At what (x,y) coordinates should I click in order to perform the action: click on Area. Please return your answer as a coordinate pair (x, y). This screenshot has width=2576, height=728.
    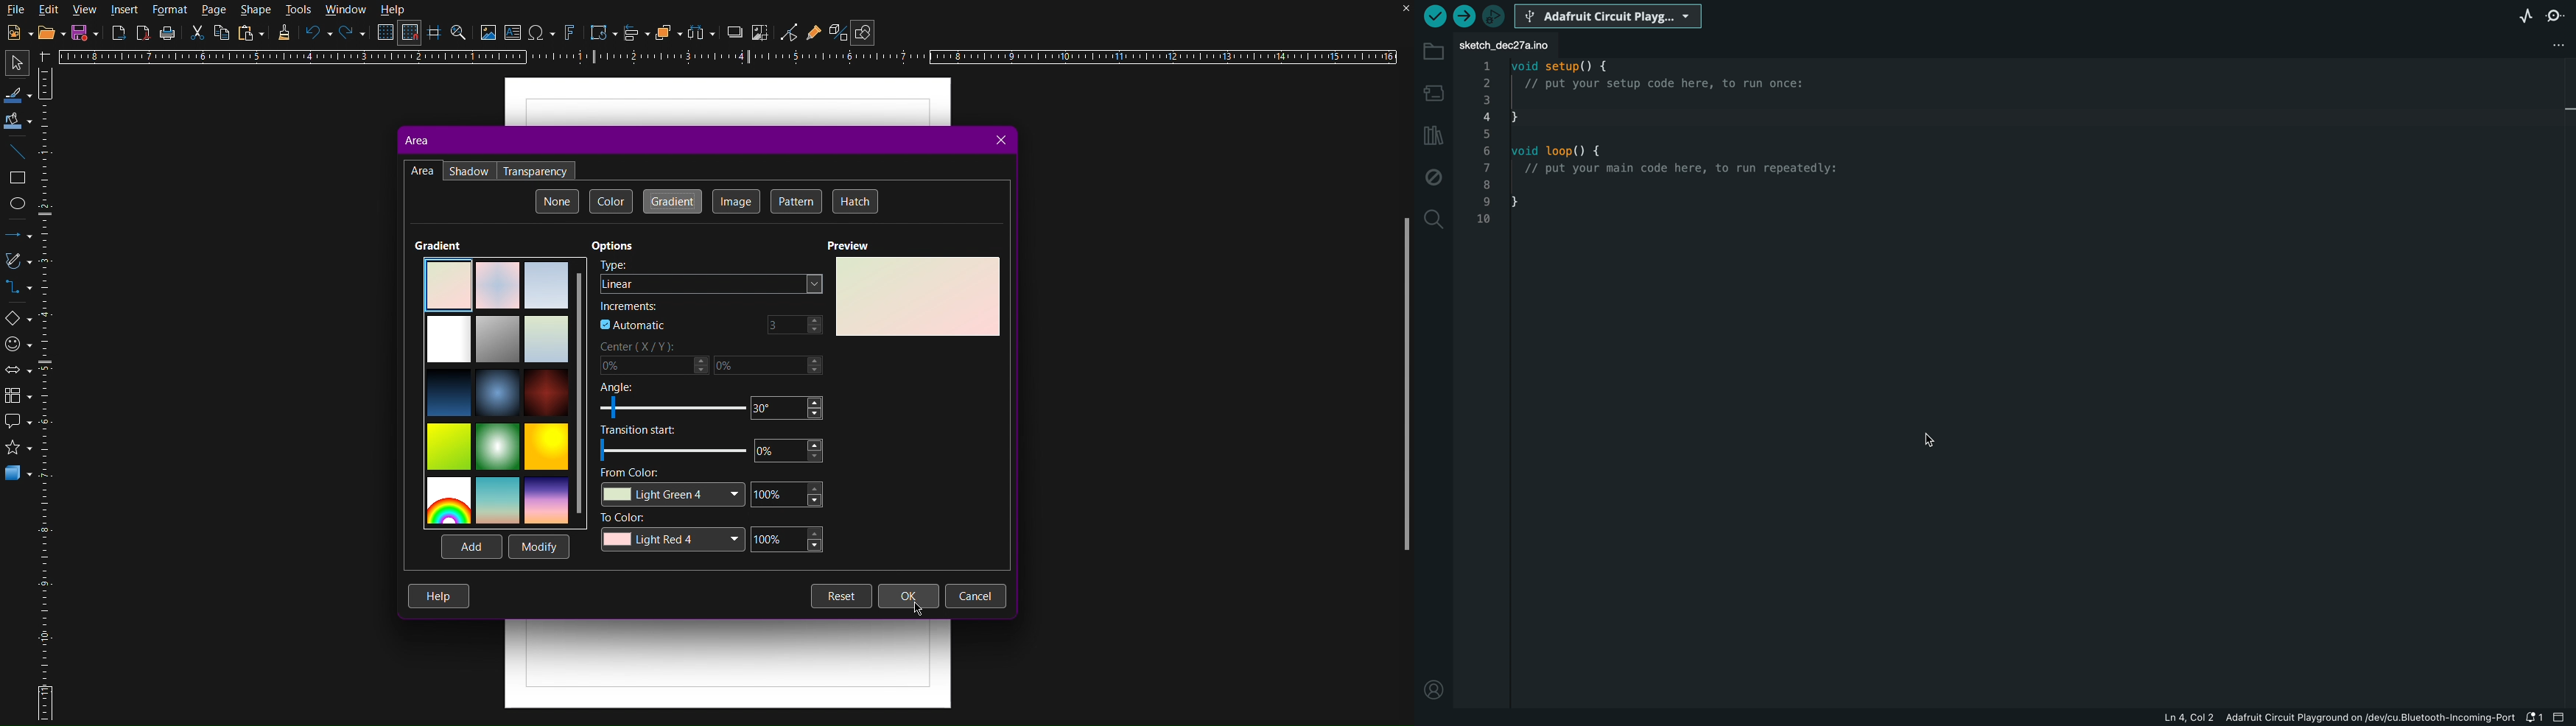
    Looking at the image, I should click on (422, 171).